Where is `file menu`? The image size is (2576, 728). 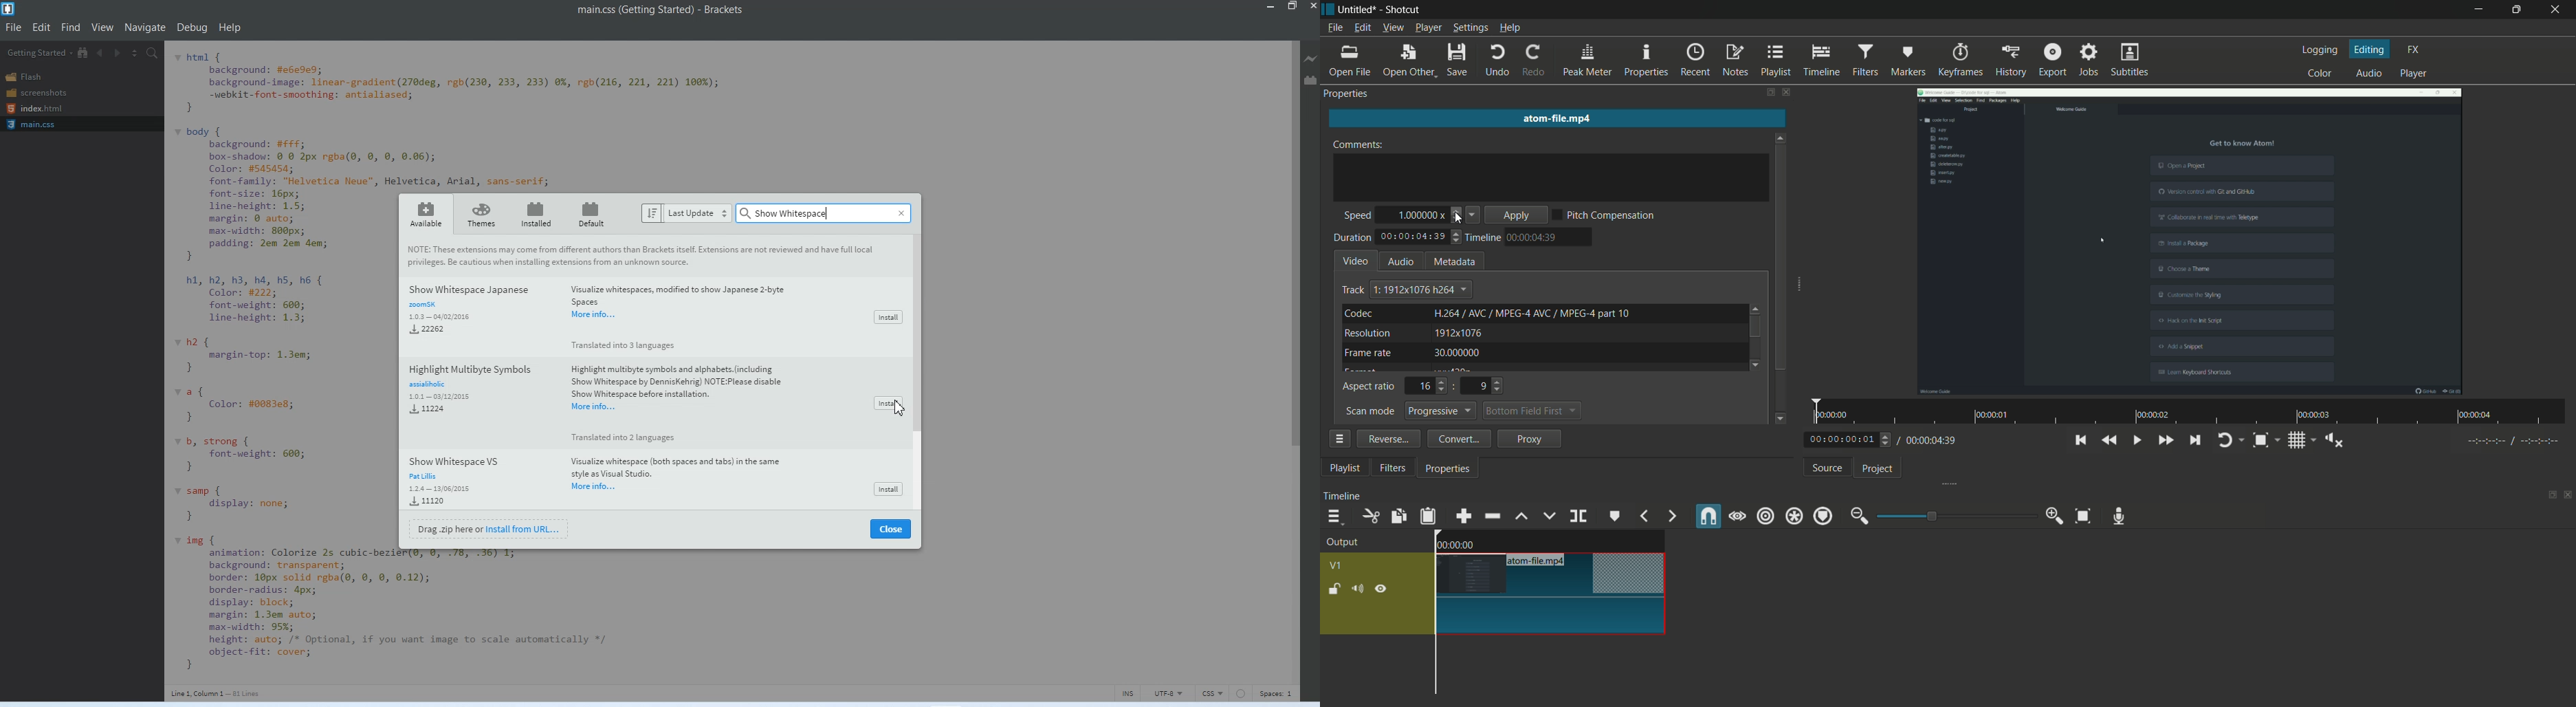
file menu is located at coordinates (1336, 27).